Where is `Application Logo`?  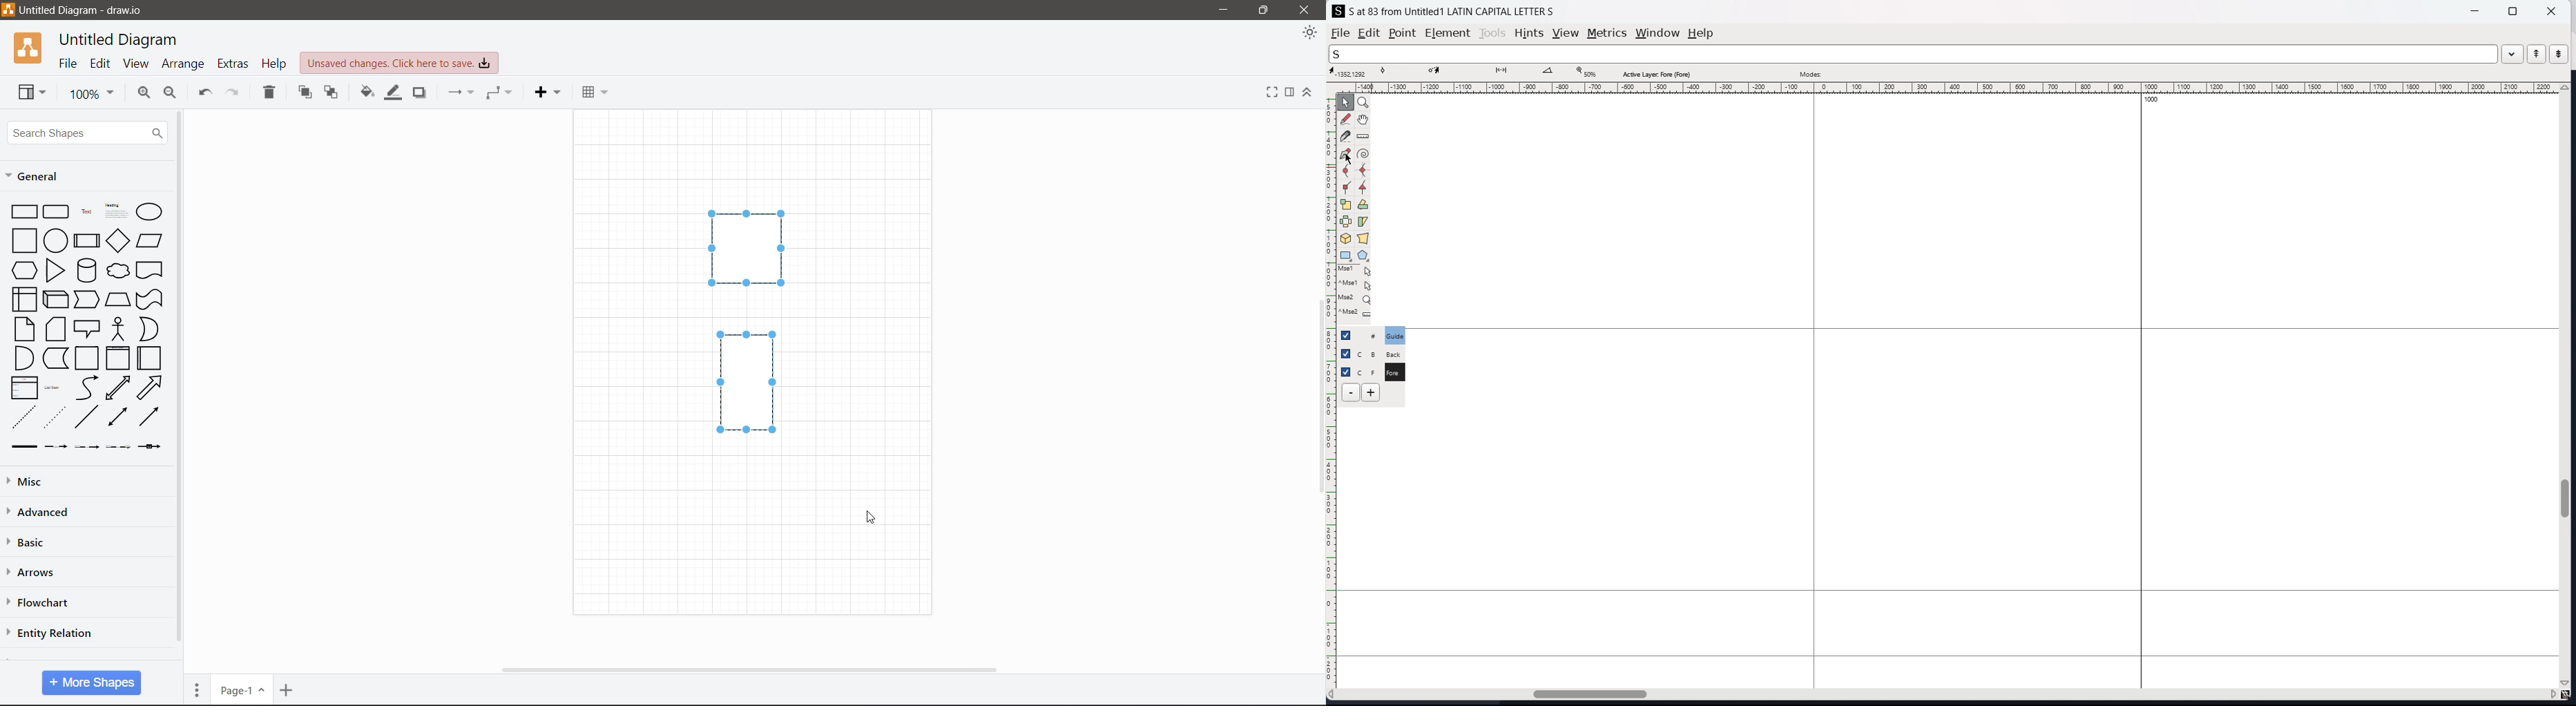 Application Logo is located at coordinates (30, 48).